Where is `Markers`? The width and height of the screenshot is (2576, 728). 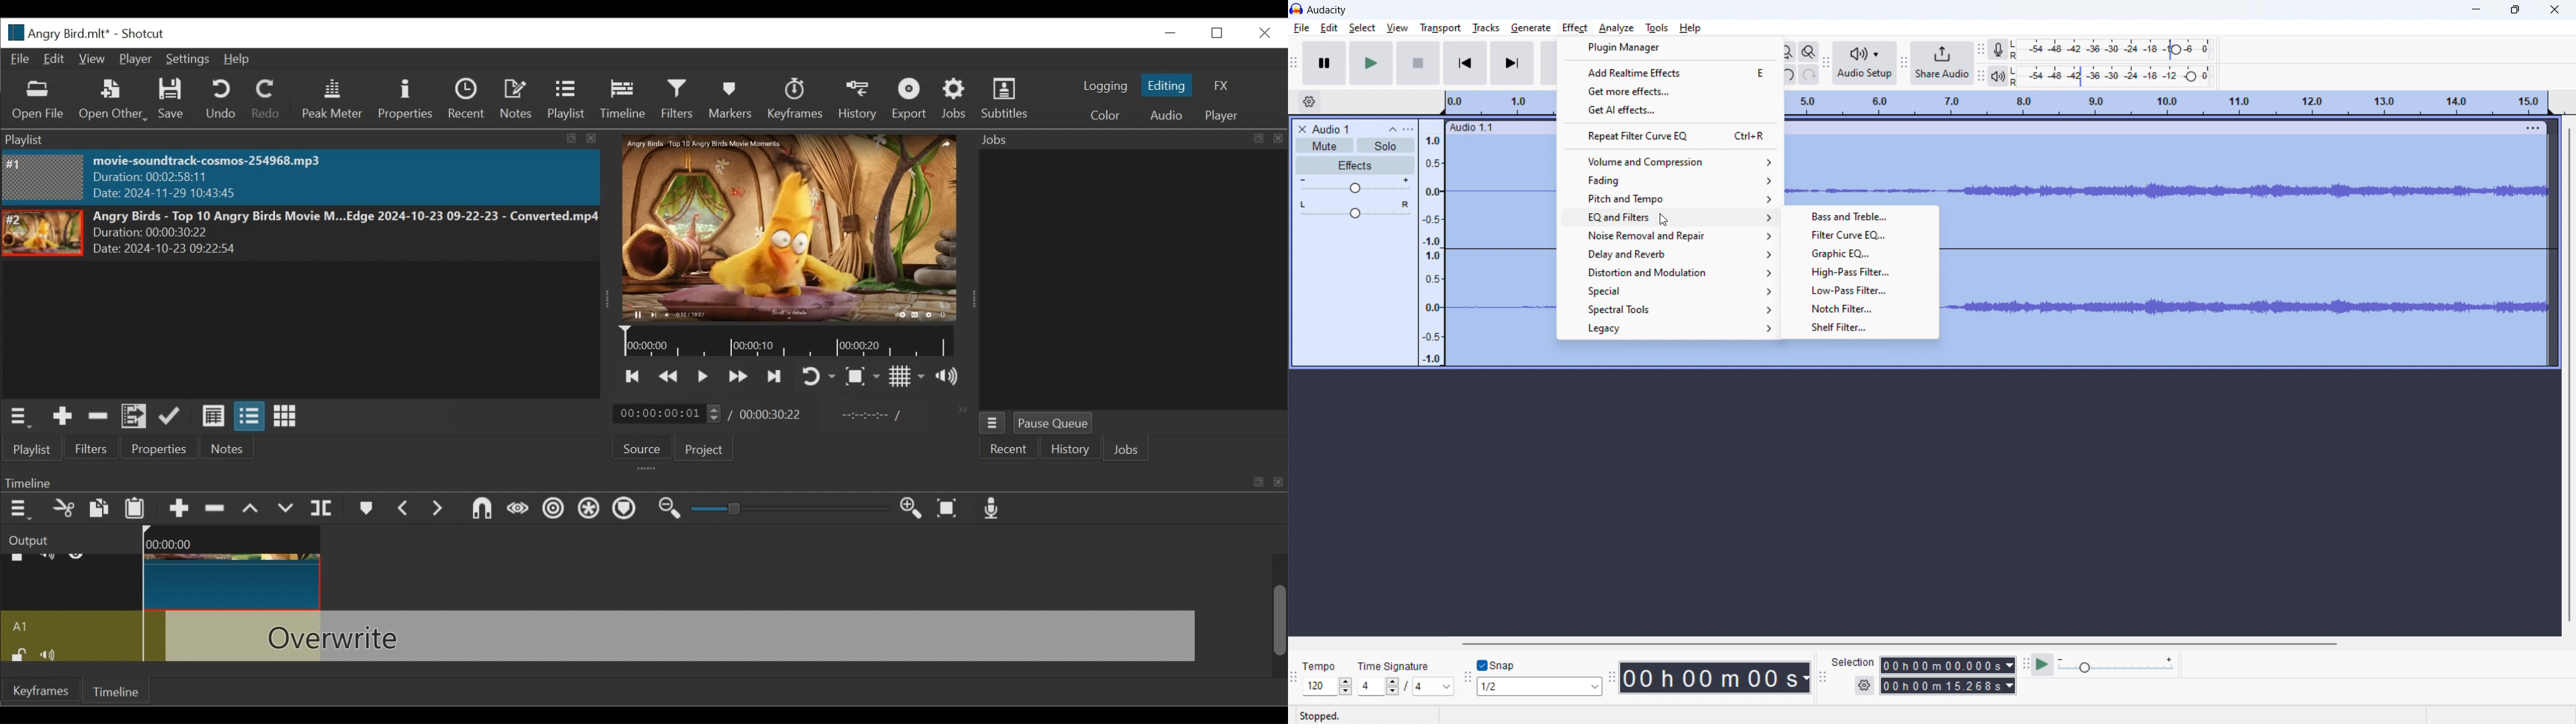 Markers is located at coordinates (731, 99).